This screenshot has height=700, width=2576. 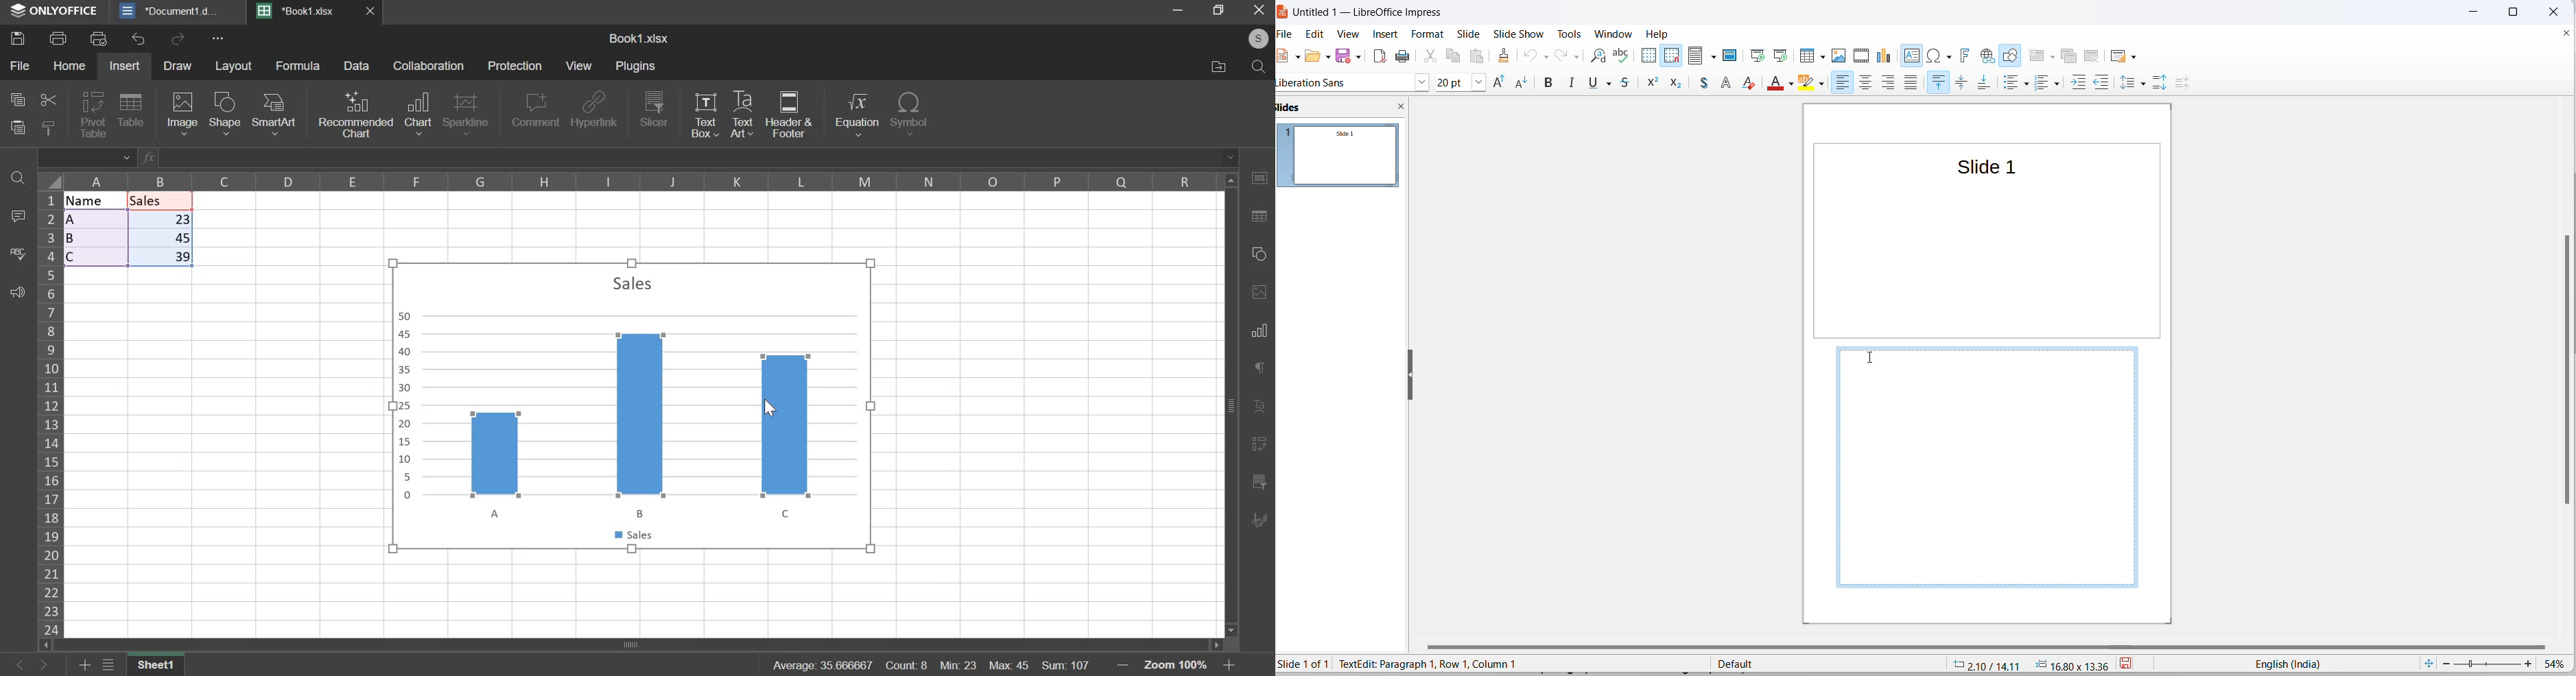 I want to click on header & footer, so click(x=790, y=115).